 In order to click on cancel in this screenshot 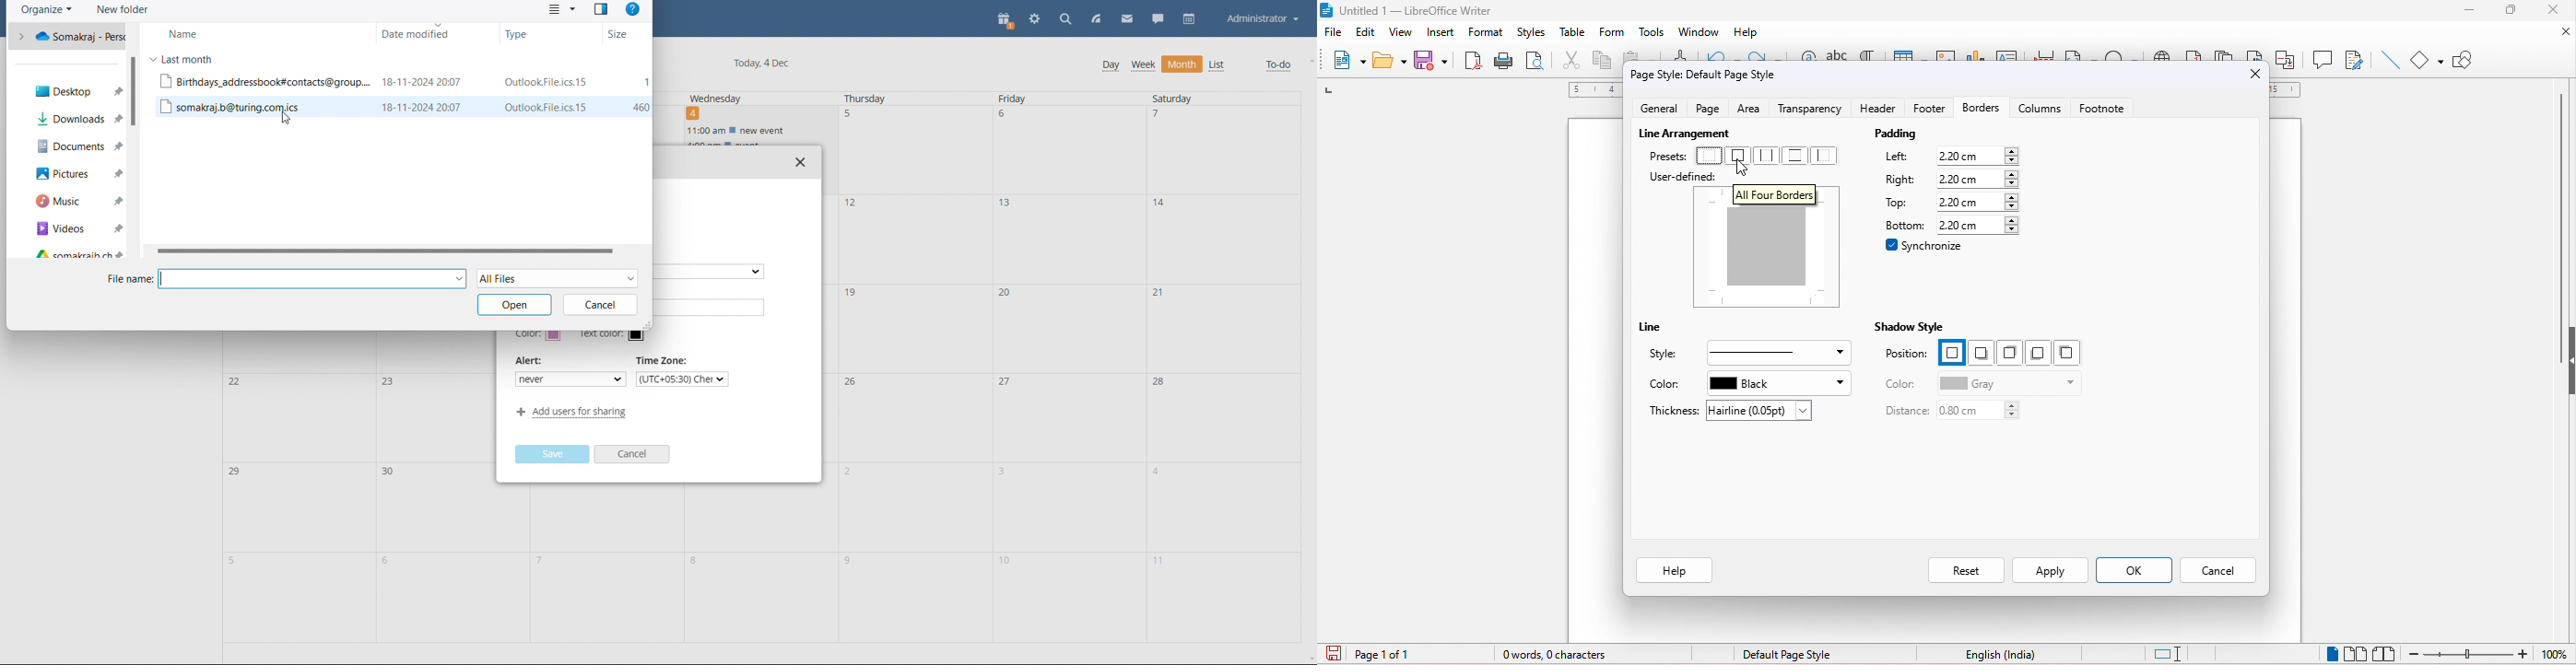, I will do `click(2221, 569)`.